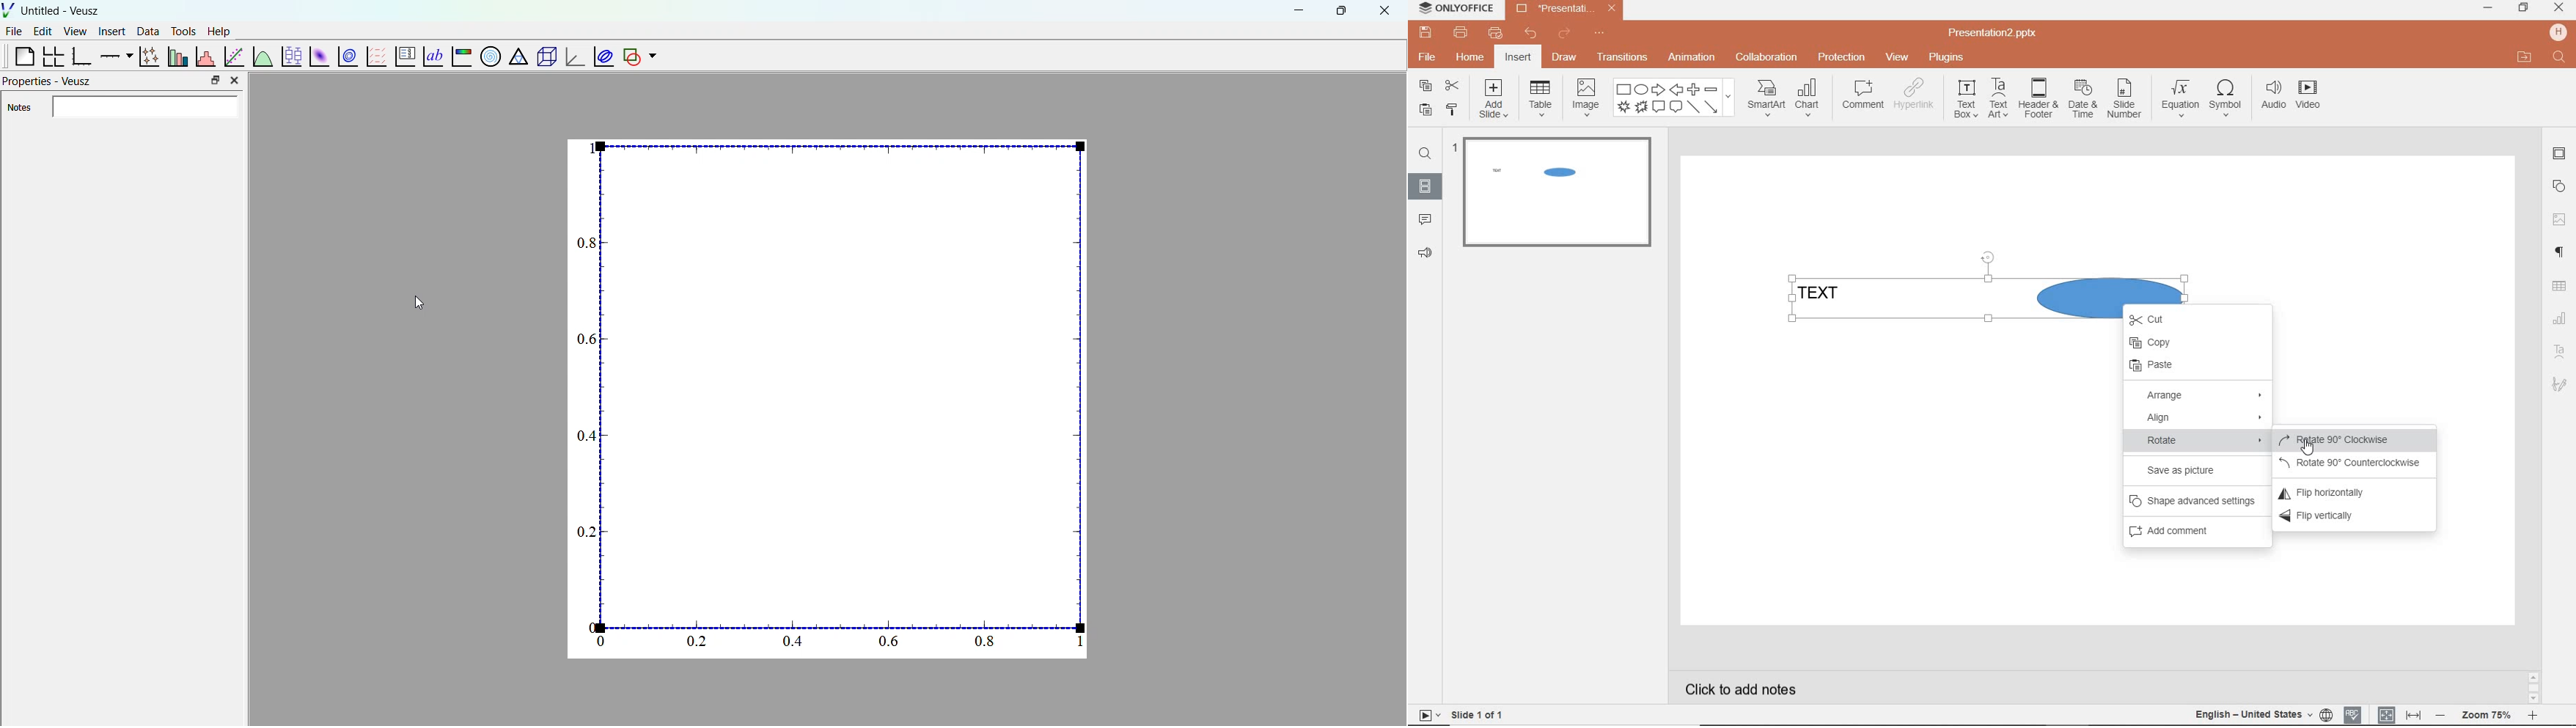  I want to click on SLIDES, so click(1426, 185).